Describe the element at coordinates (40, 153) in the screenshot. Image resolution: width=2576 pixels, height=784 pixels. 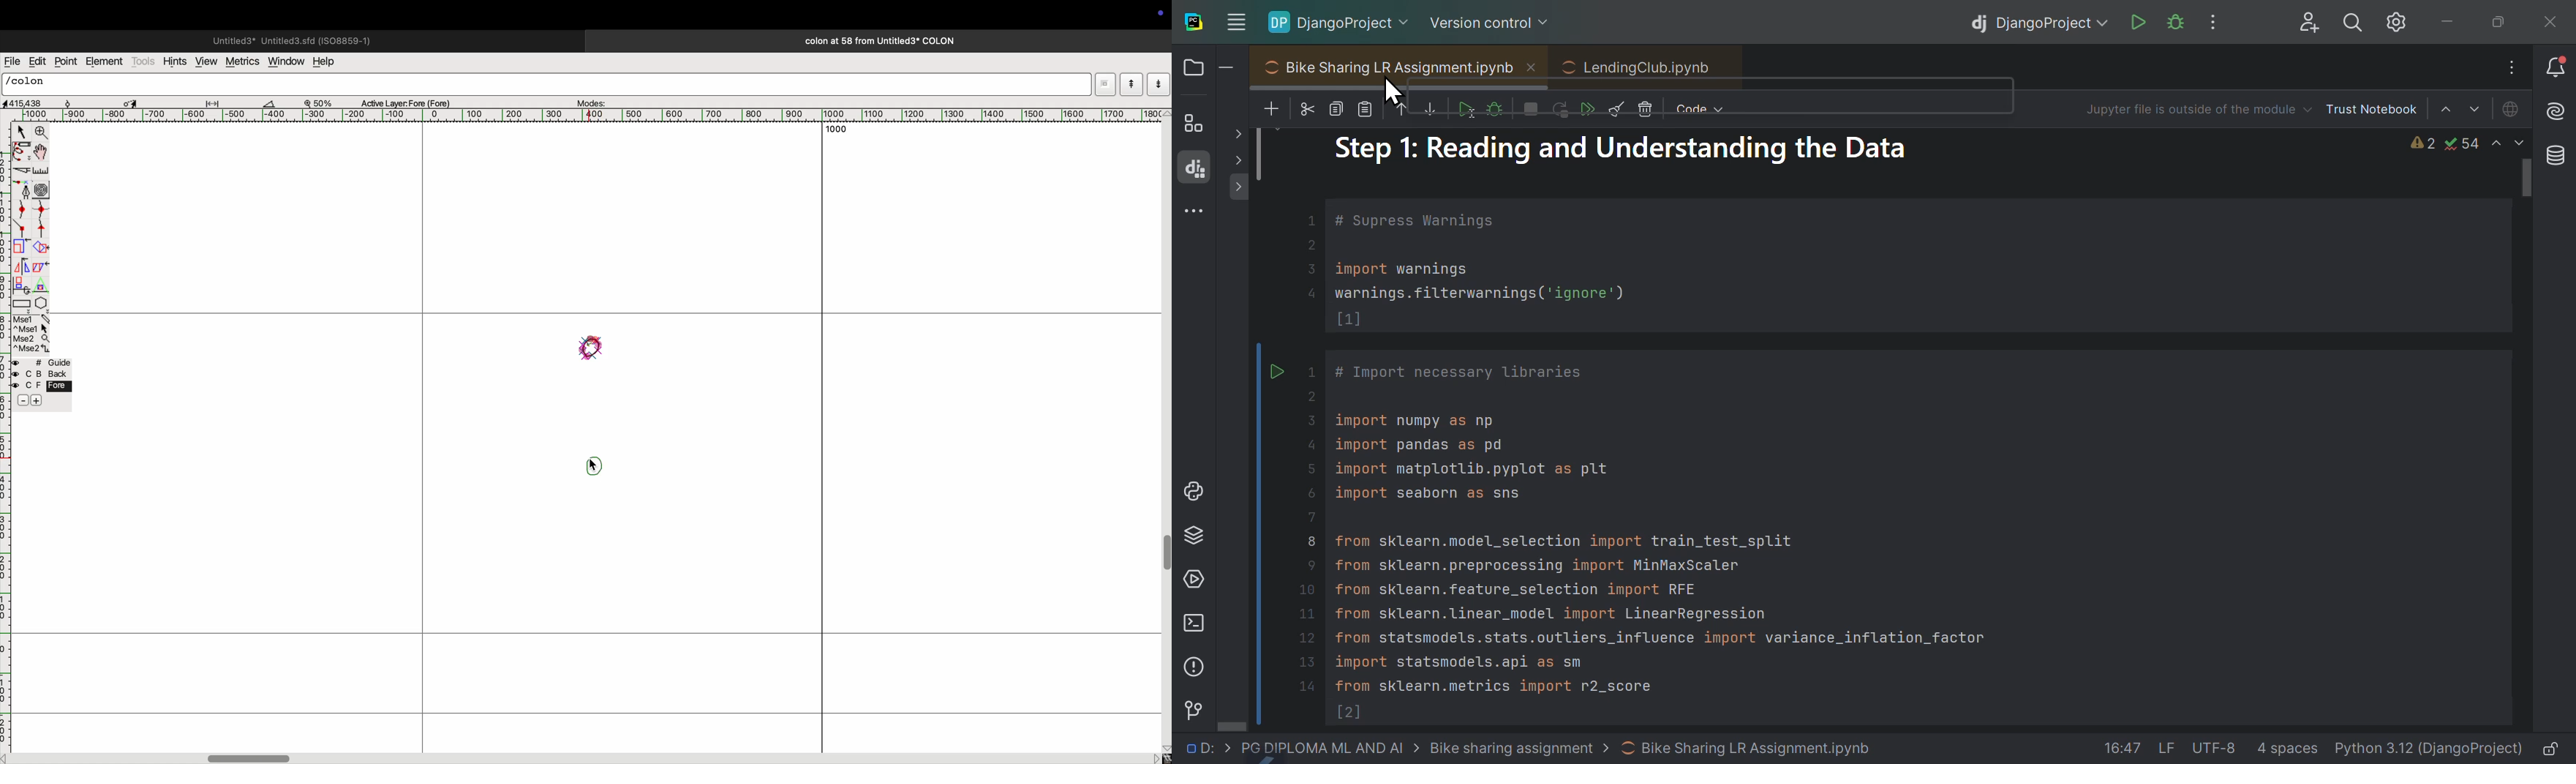
I see `toogle` at that location.